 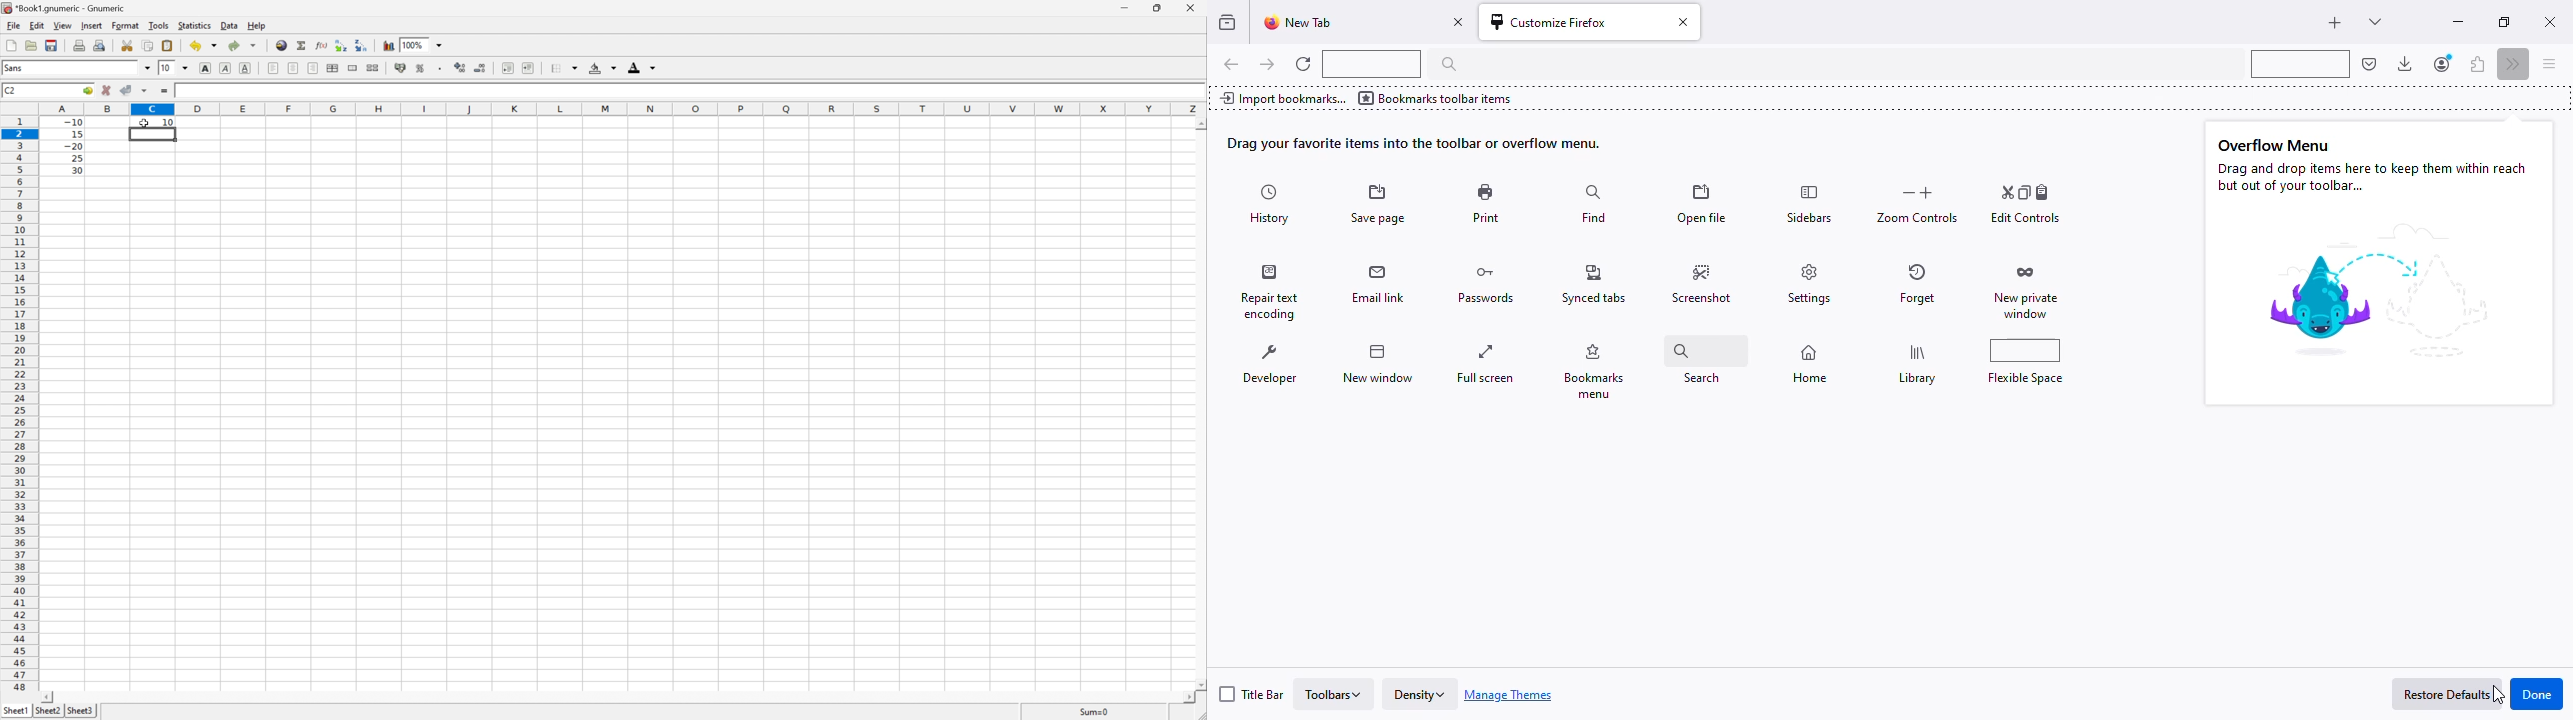 What do you see at coordinates (131, 42) in the screenshot?
I see `Copy the selection` at bounding box center [131, 42].